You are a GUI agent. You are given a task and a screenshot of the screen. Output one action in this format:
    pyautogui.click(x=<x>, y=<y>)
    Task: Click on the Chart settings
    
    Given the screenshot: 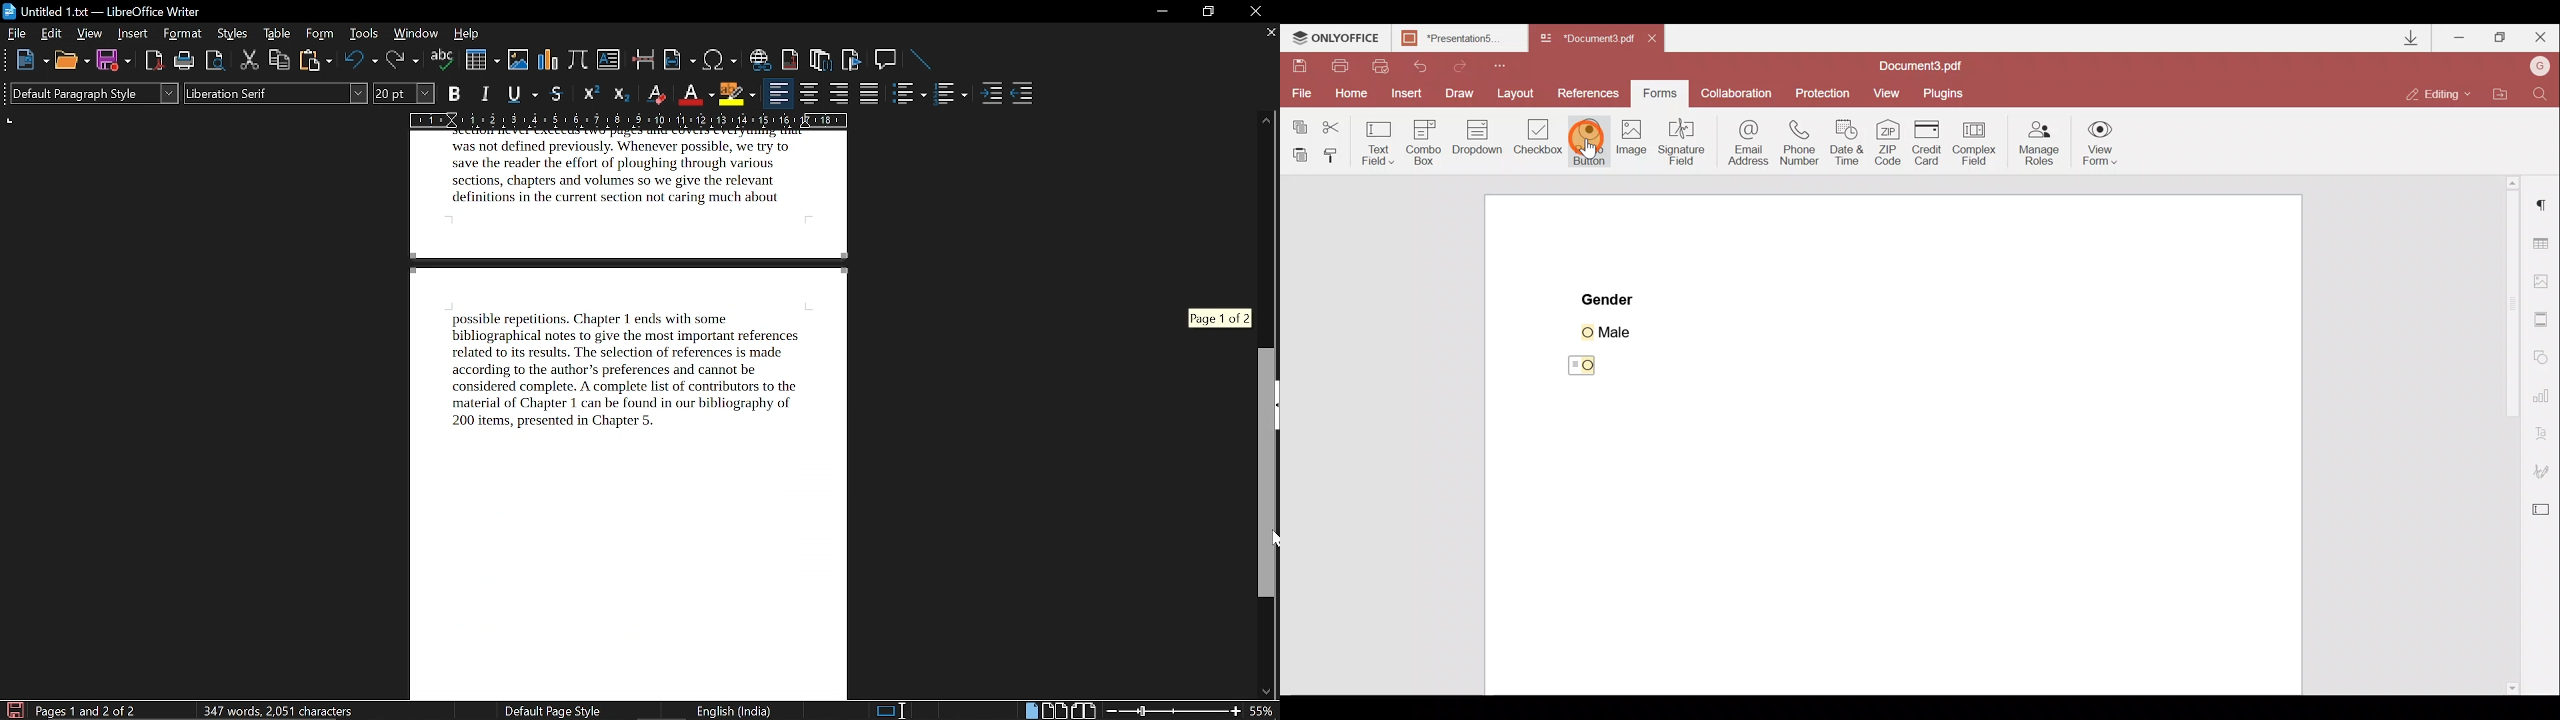 What is the action you would take?
    pyautogui.click(x=2543, y=401)
    